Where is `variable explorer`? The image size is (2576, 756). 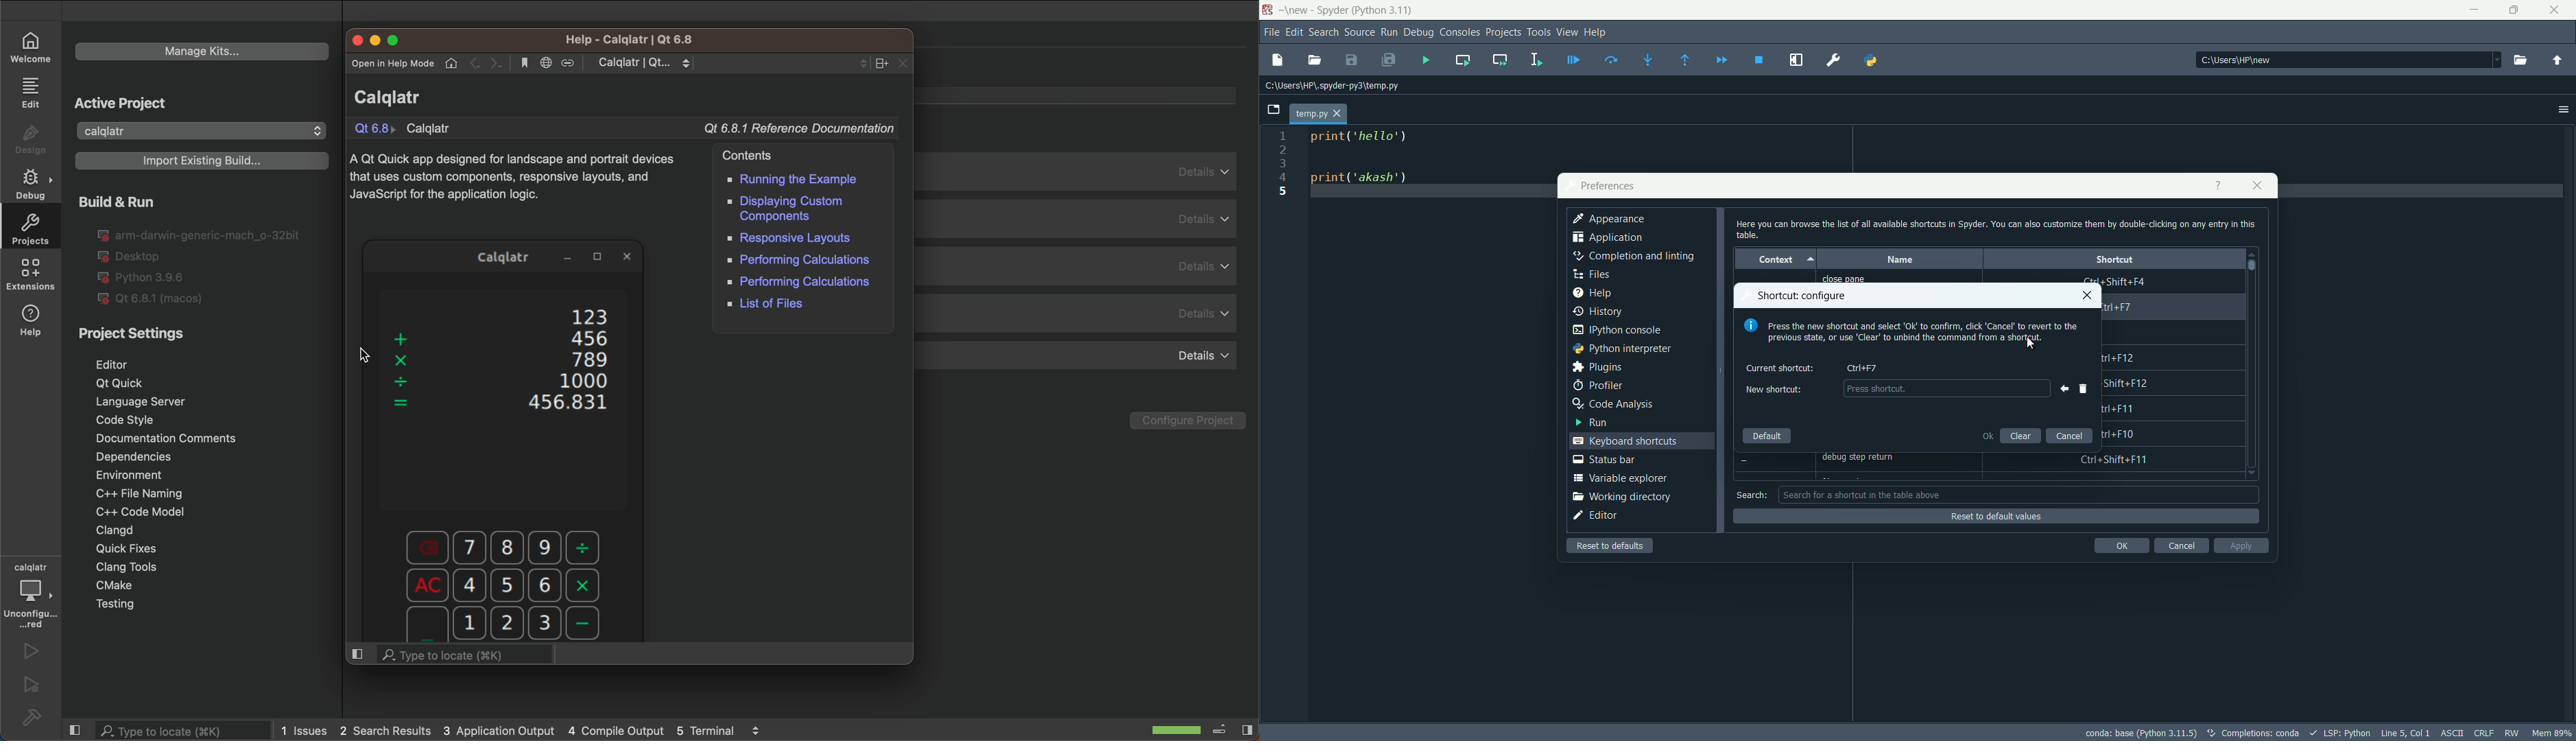 variable explorer is located at coordinates (1619, 478).